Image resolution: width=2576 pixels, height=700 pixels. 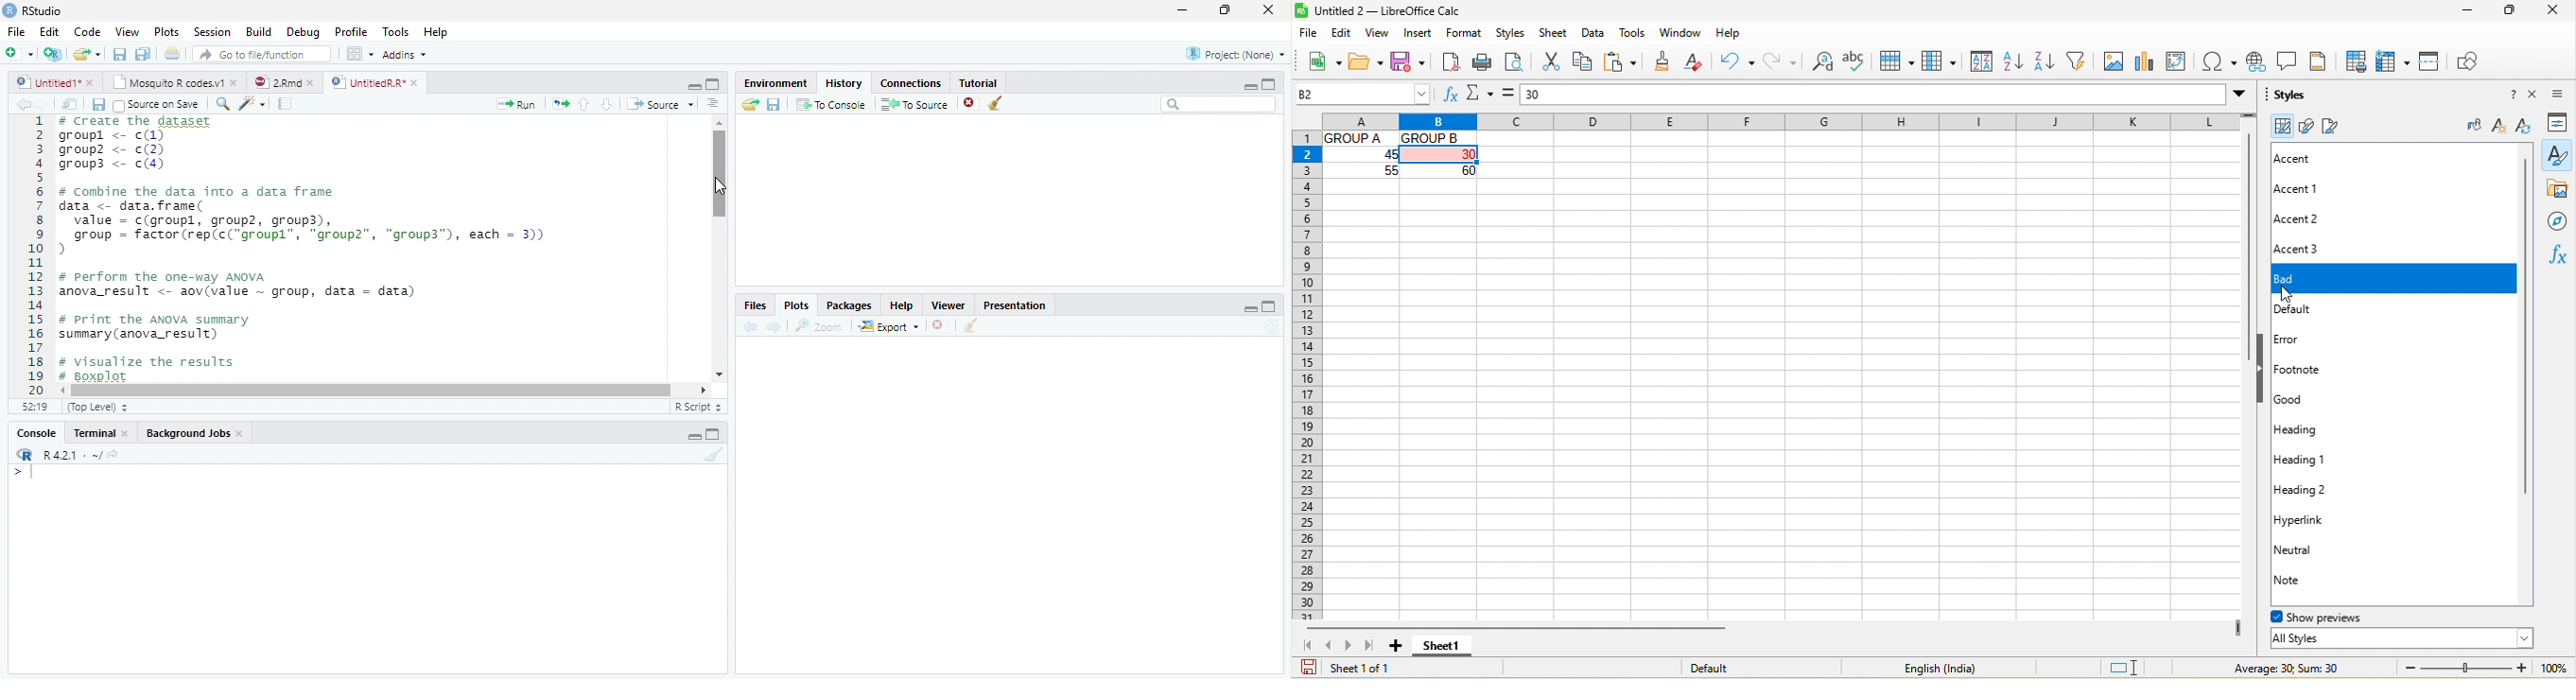 I want to click on Code, so click(x=85, y=32).